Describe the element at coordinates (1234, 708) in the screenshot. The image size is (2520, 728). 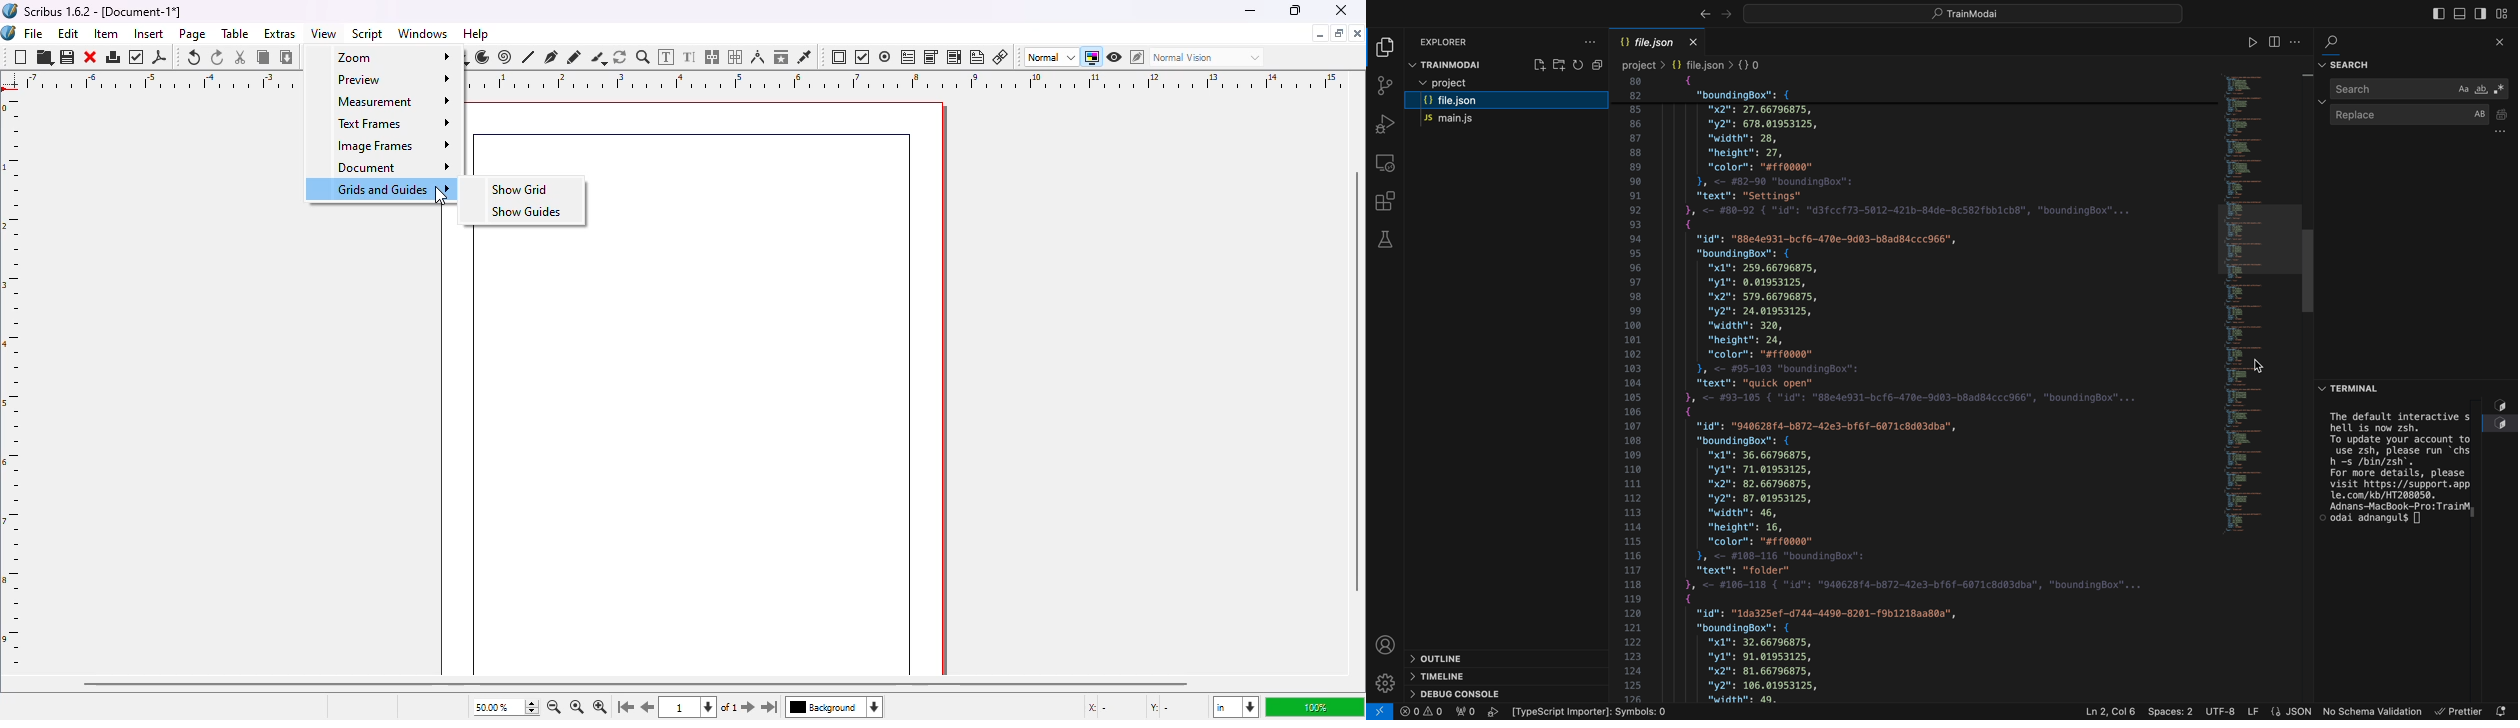
I see `in` at that location.